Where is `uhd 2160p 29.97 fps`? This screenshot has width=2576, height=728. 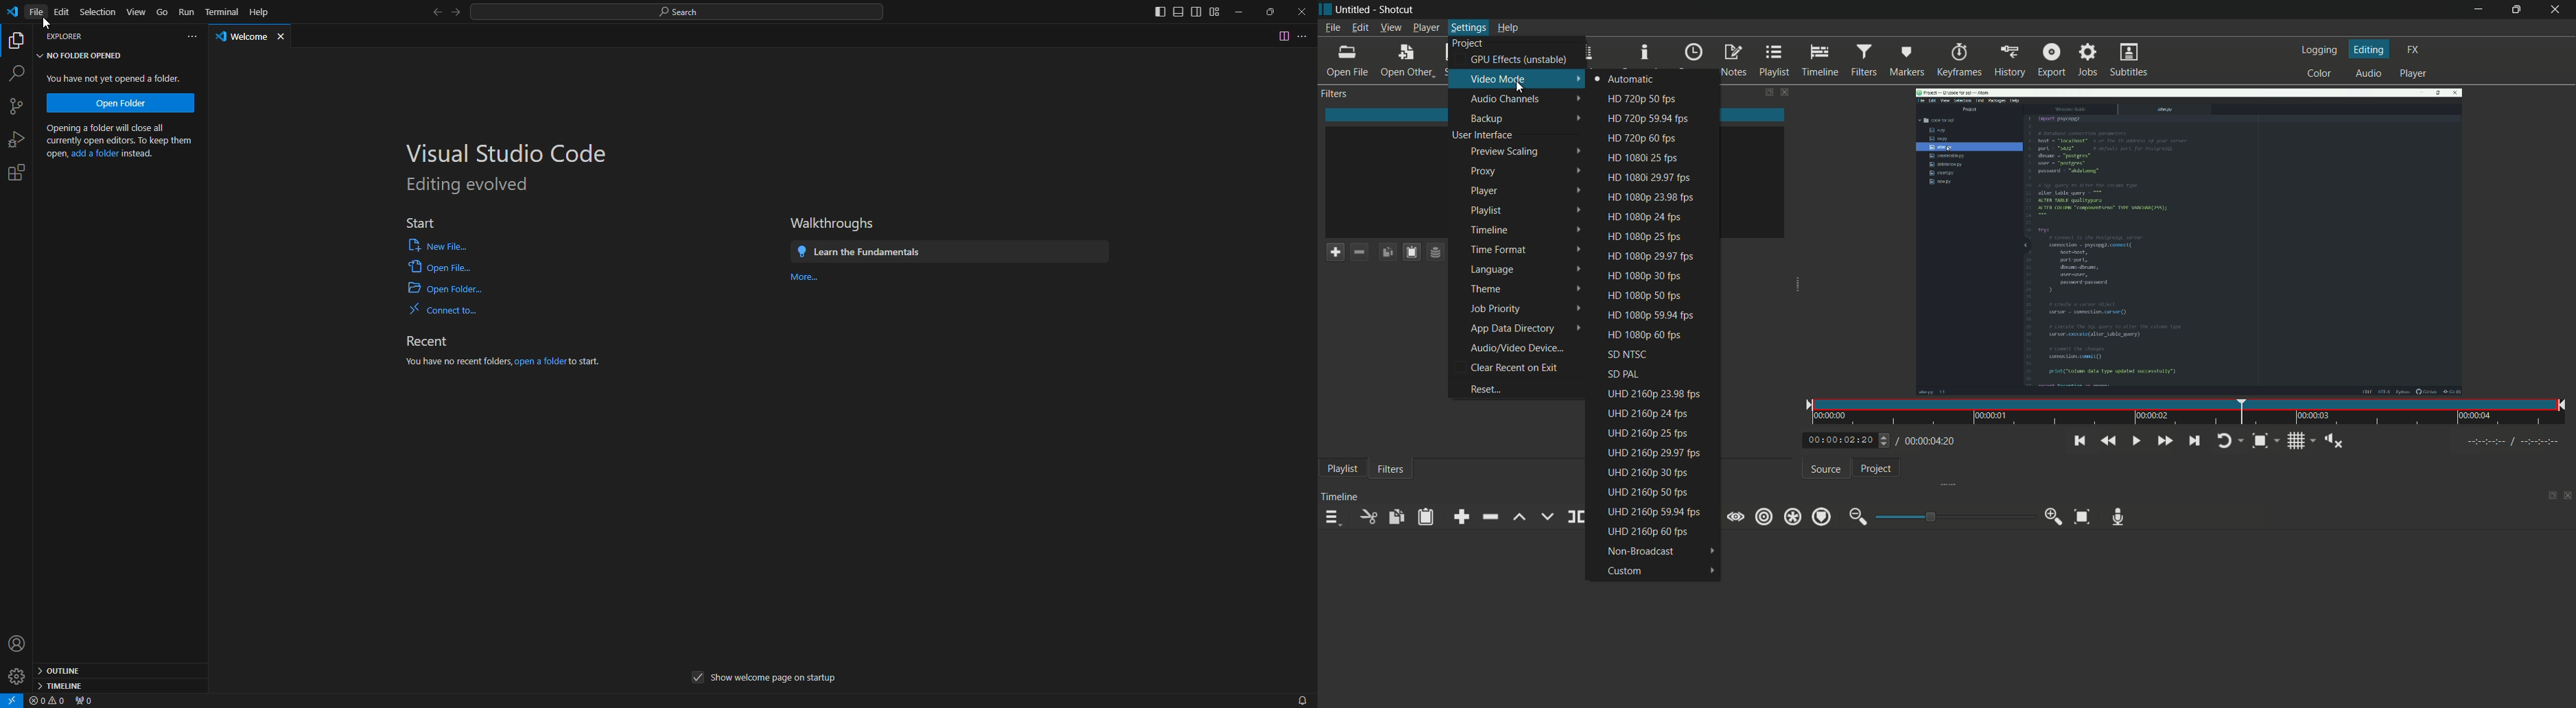 uhd 2160p 29.97 fps is located at coordinates (1655, 454).